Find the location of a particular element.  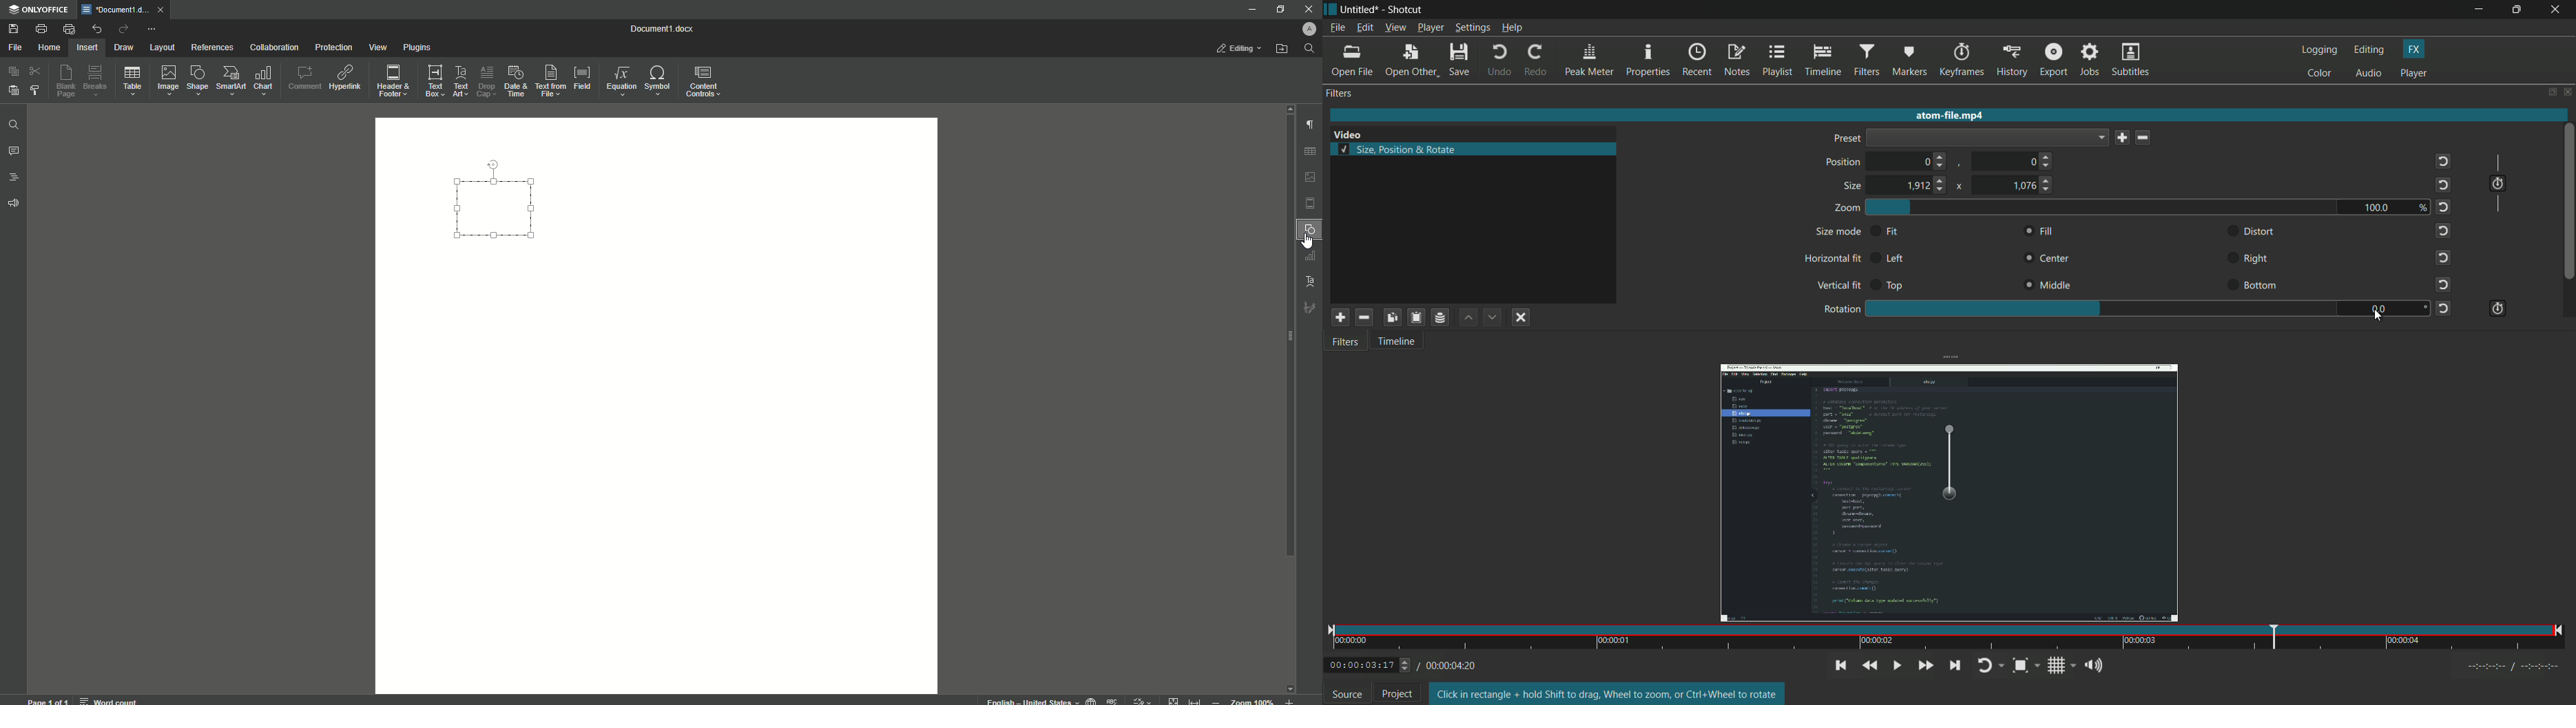

table is located at coordinates (1309, 256).